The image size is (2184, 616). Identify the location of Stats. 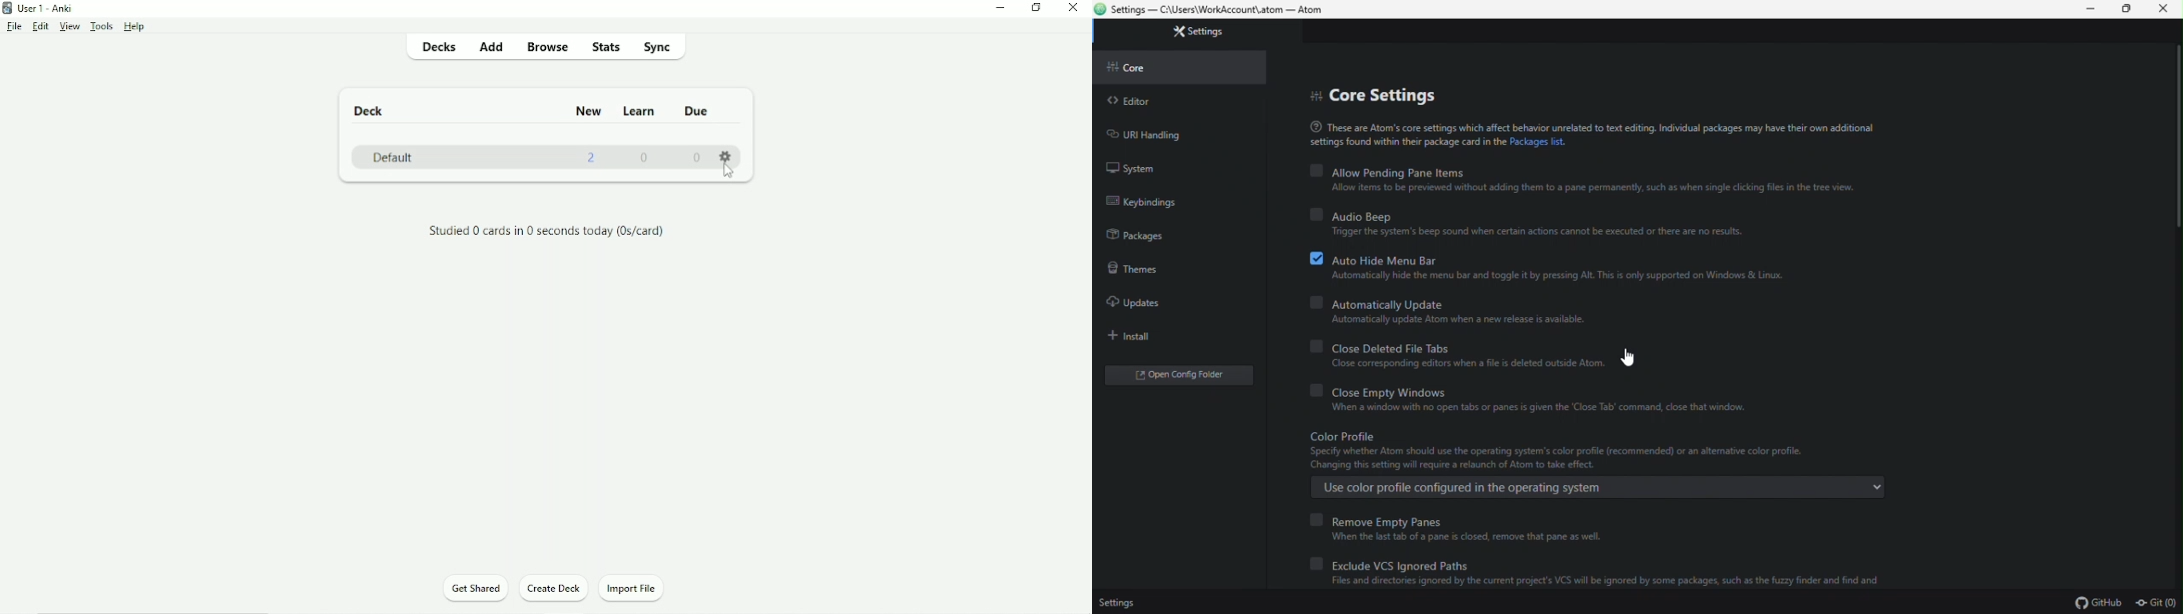
(604, 47).